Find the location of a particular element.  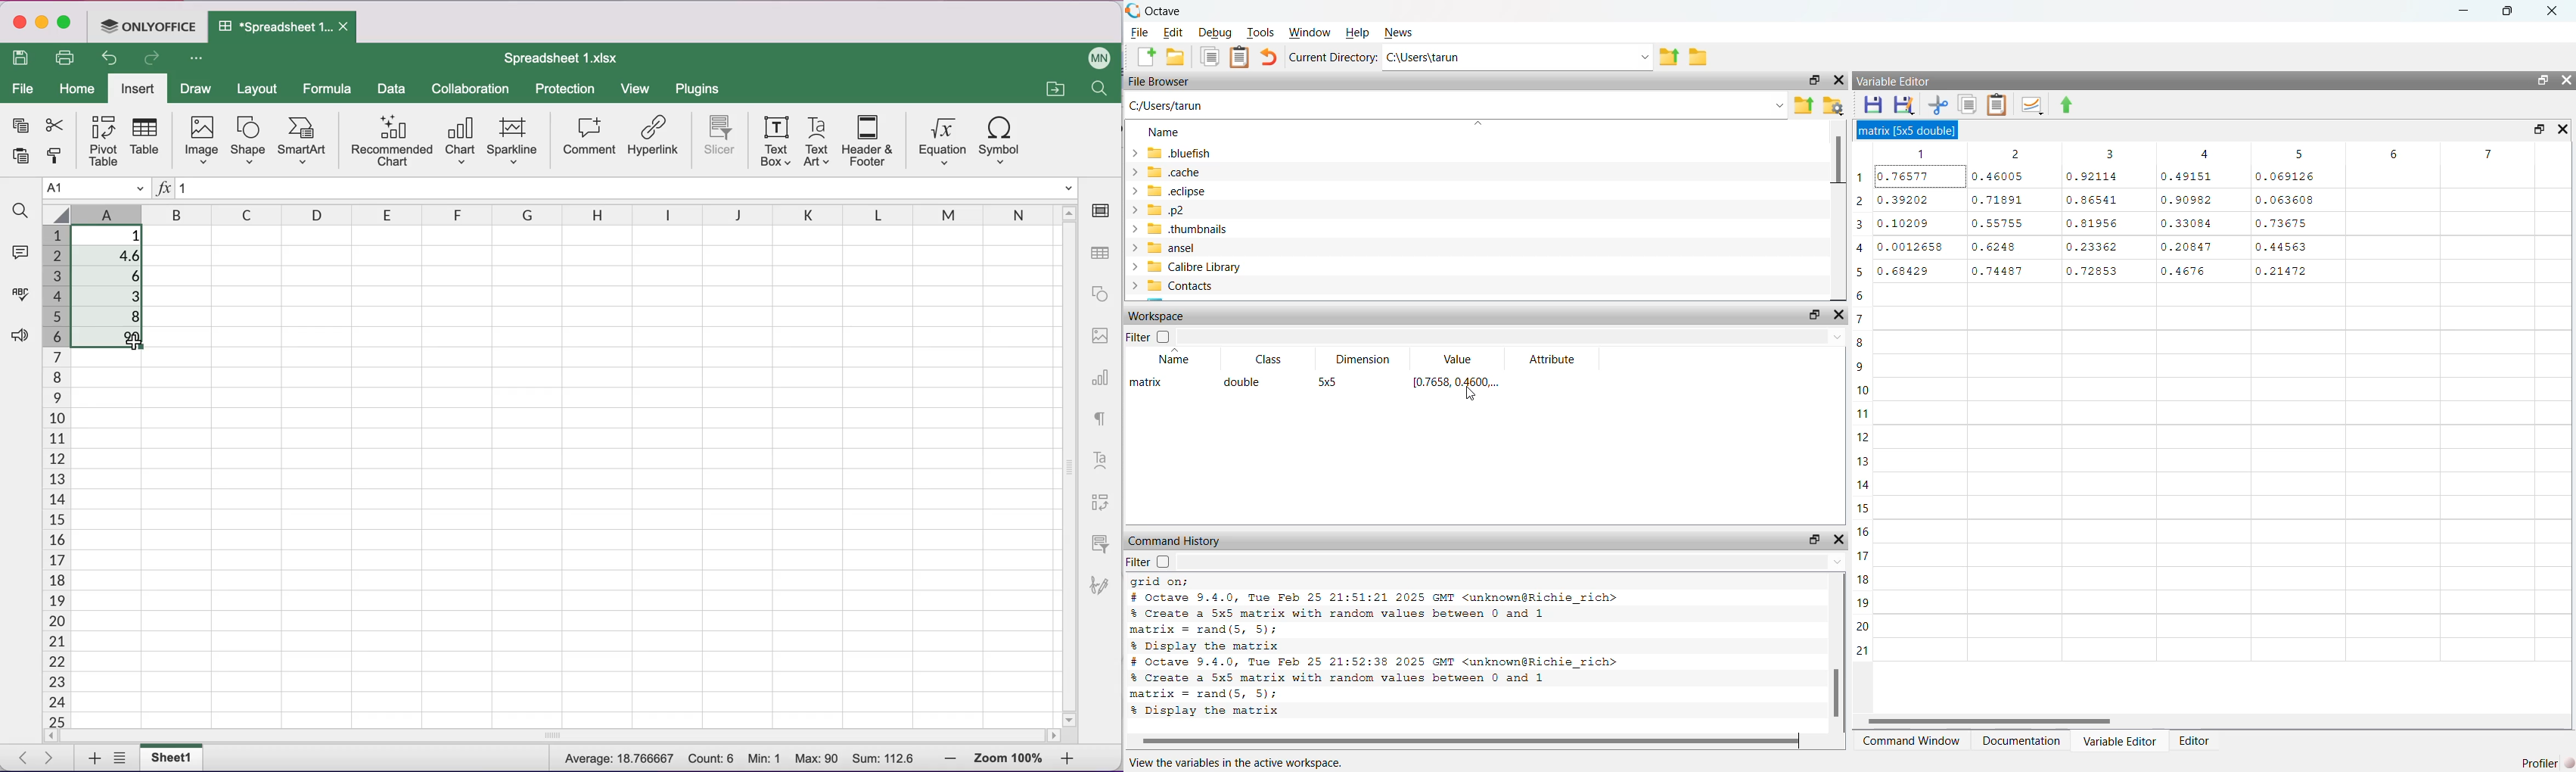

variable Editor is located at coordinates (1900, 82).